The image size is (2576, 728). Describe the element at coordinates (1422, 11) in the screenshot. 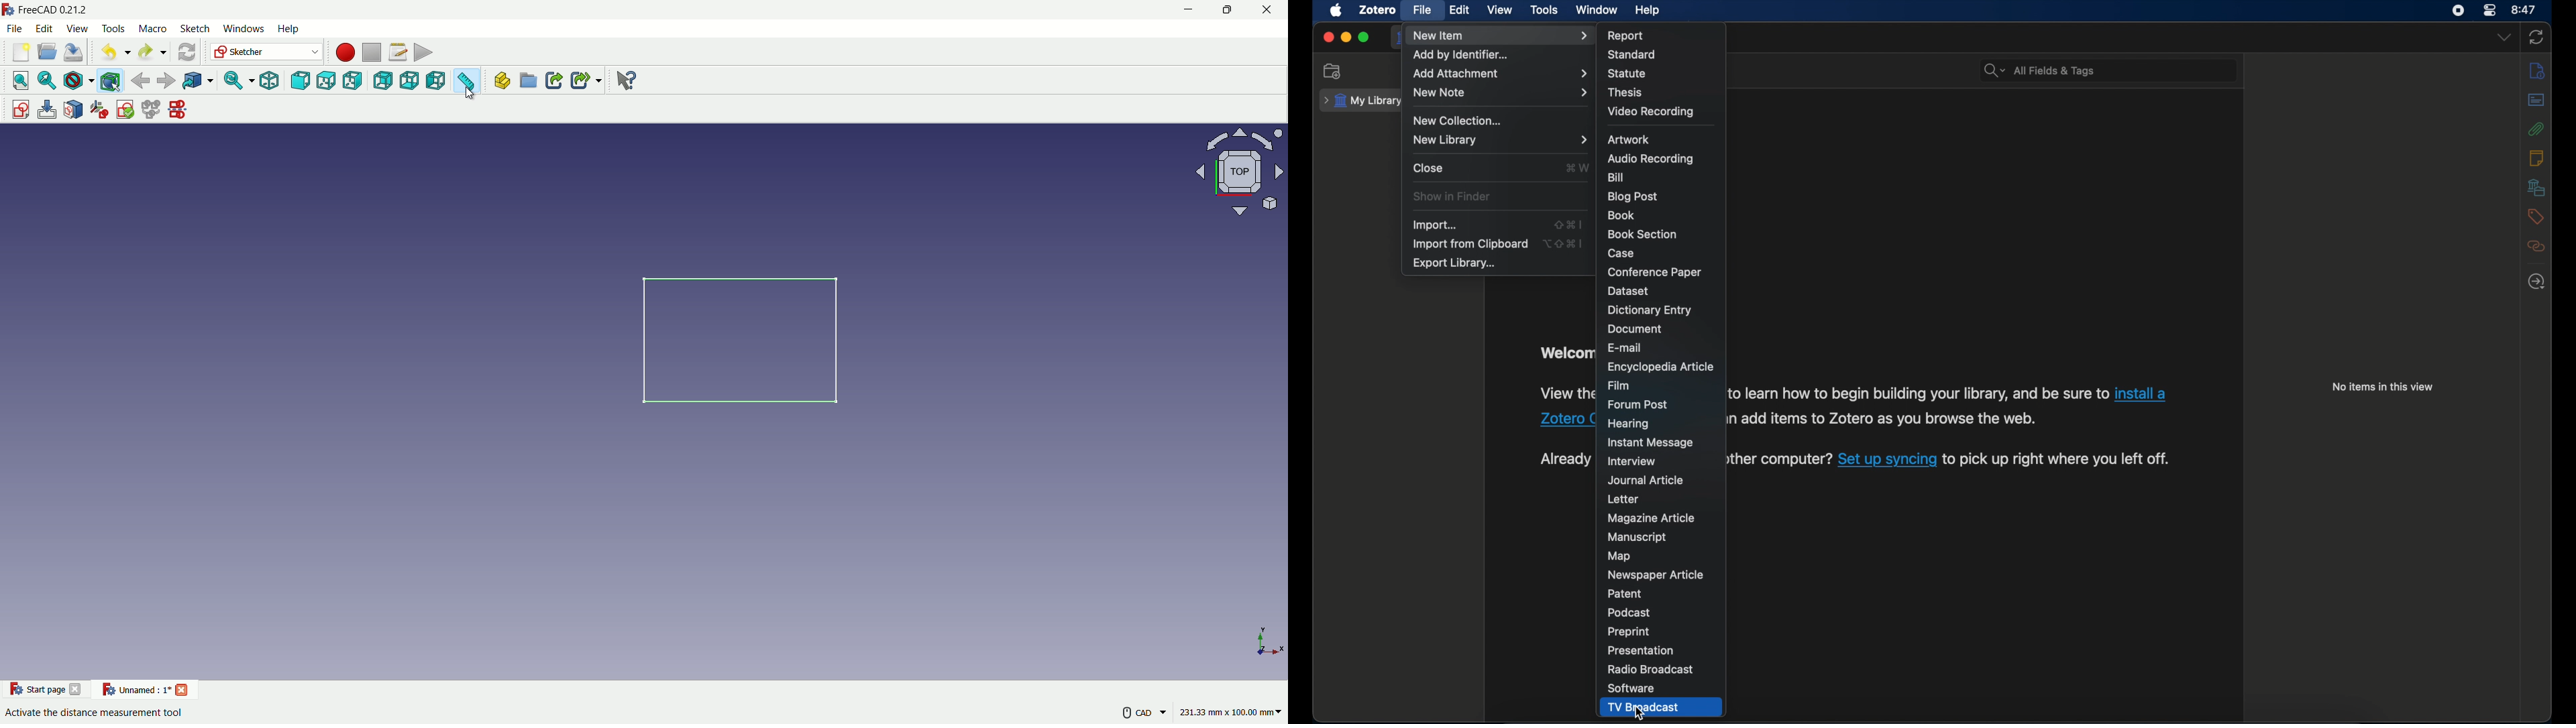

I see `file` at that location.